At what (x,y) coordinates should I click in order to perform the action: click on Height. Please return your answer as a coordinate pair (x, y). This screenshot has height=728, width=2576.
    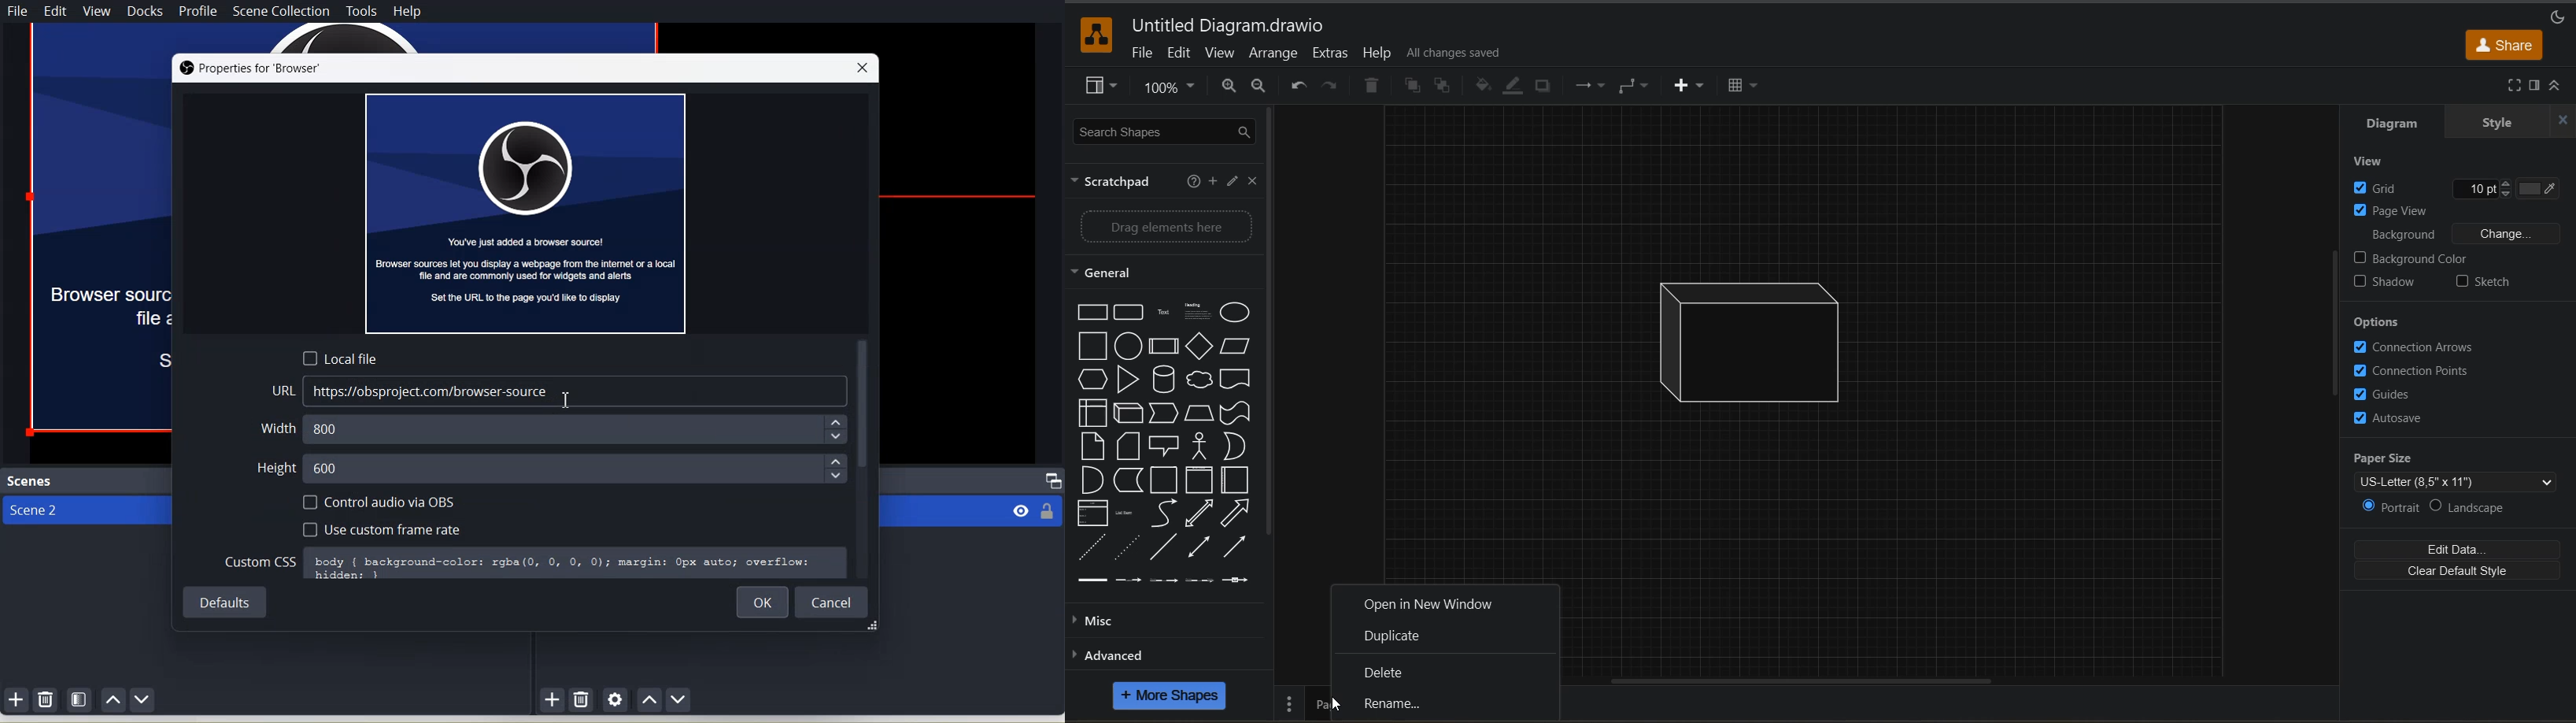
    Looking at the image, I should click on (272, 465).